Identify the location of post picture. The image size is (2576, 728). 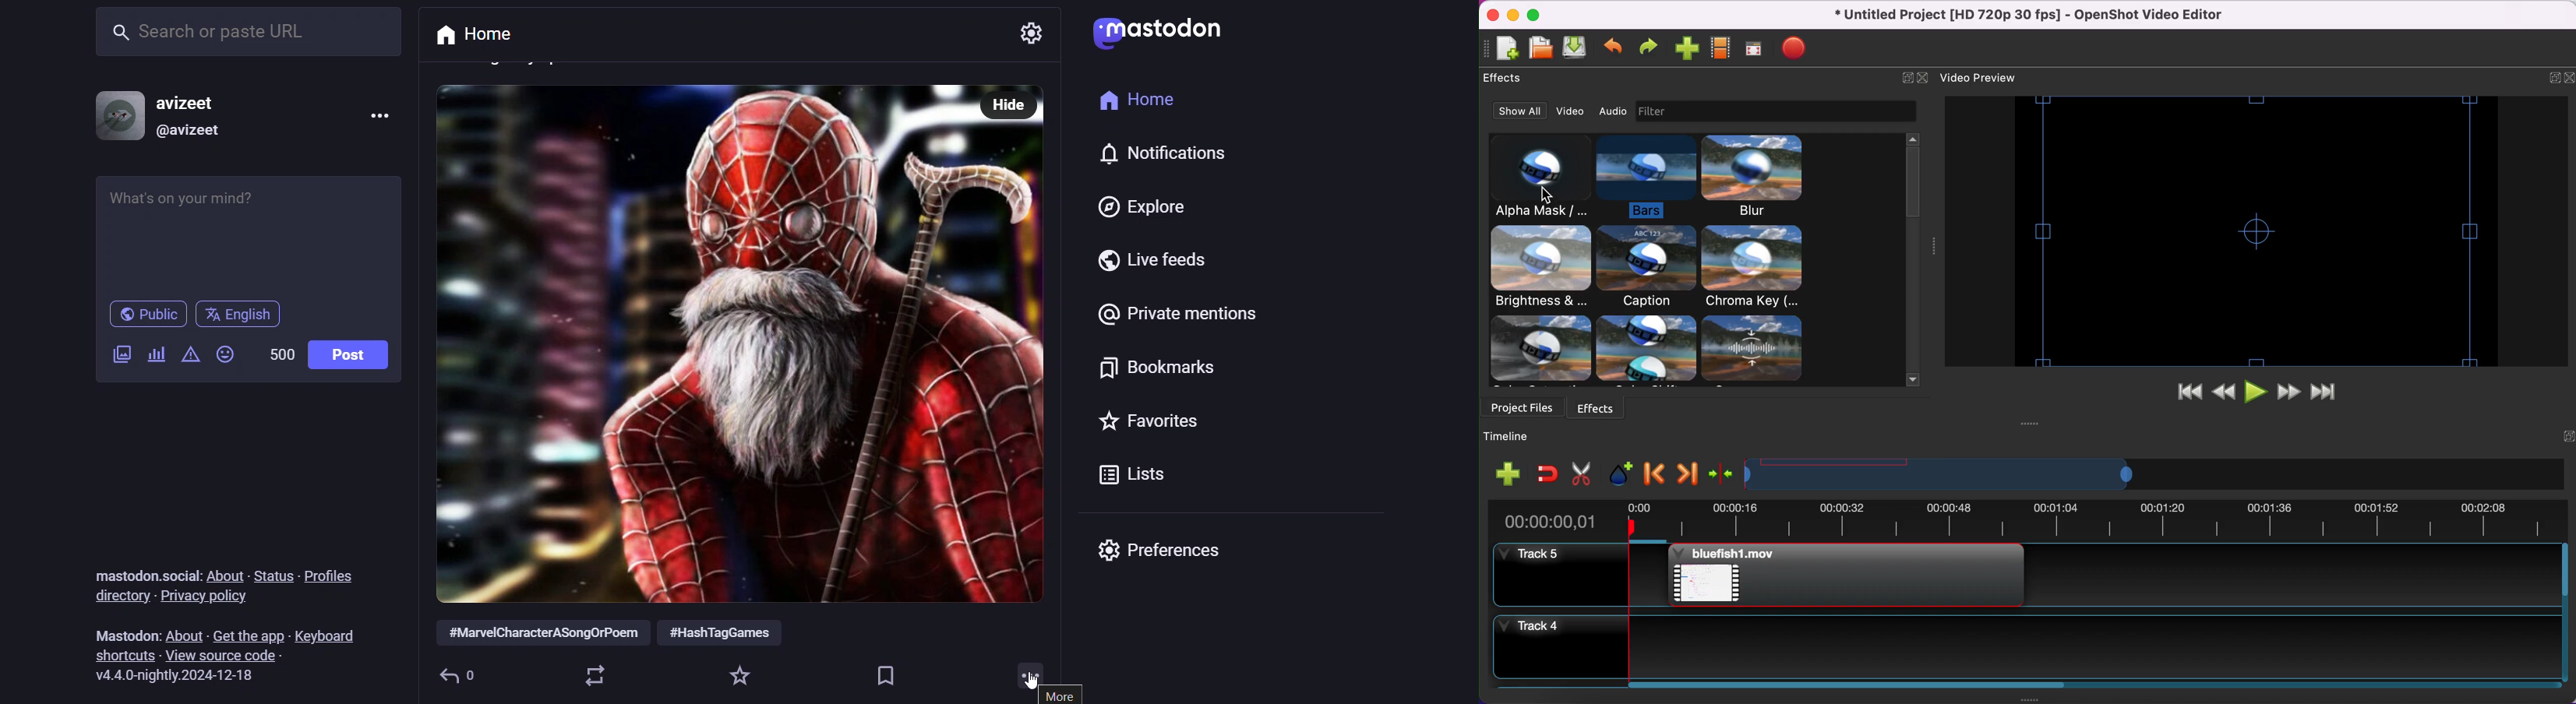
(702, 343).